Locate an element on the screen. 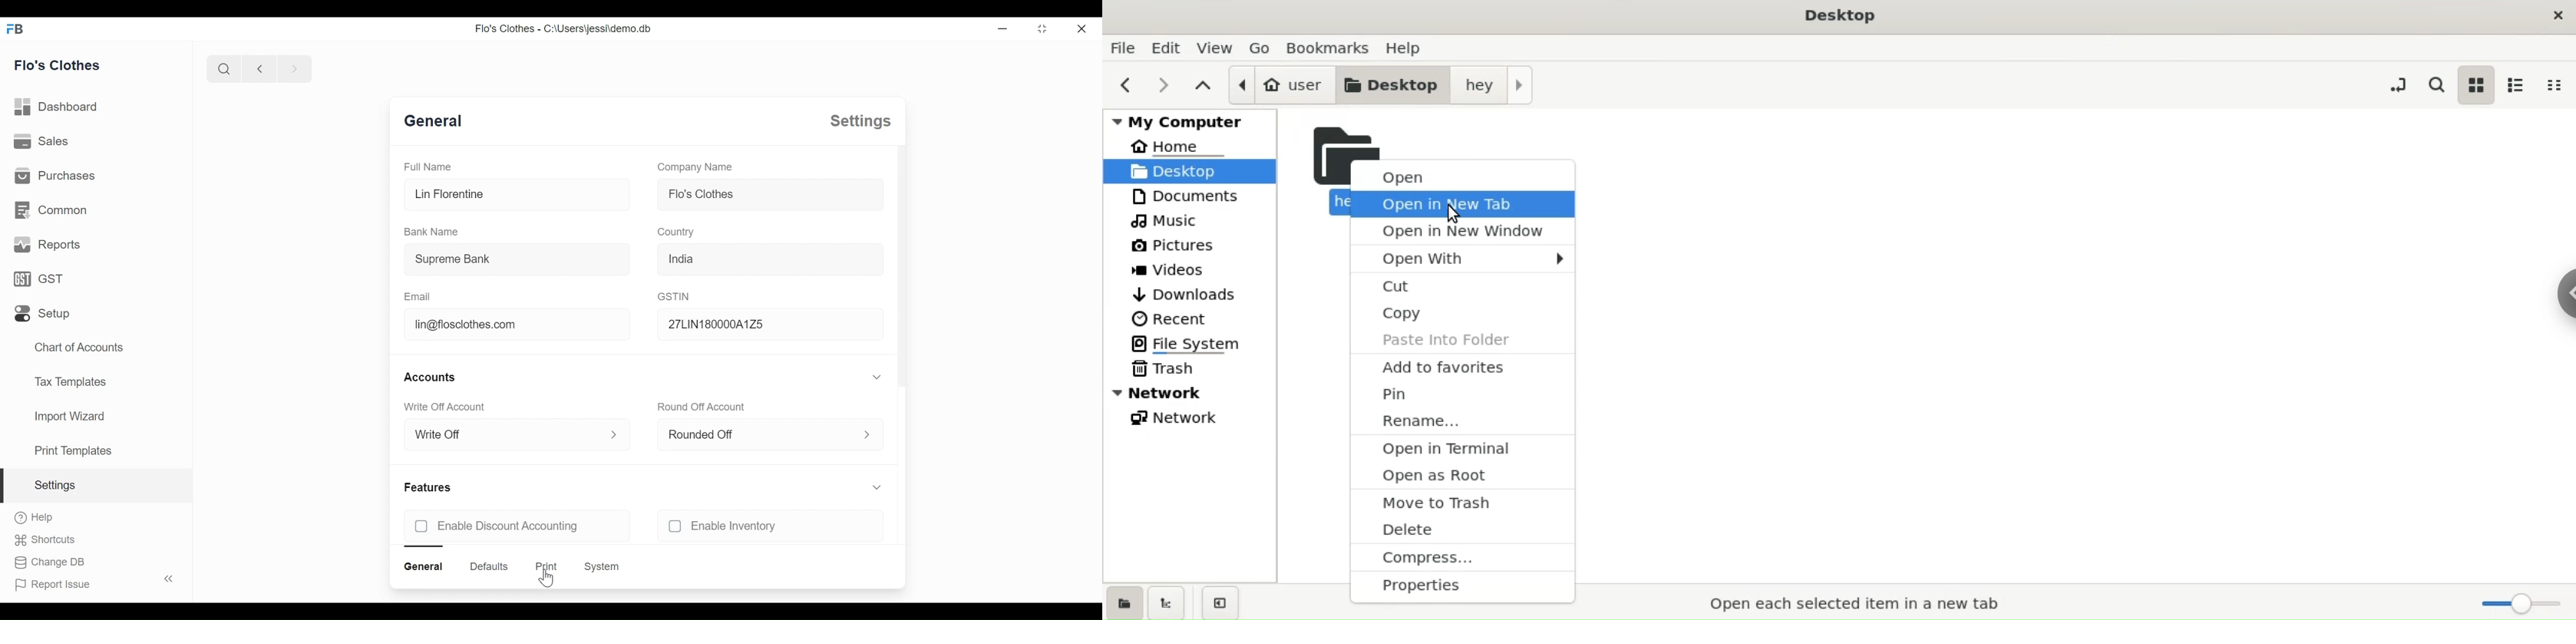 This screenshot has width=2576, height=644. Flo's Clothes - C:\Users\jessi\demo.db is located at coordinates (564, 28).